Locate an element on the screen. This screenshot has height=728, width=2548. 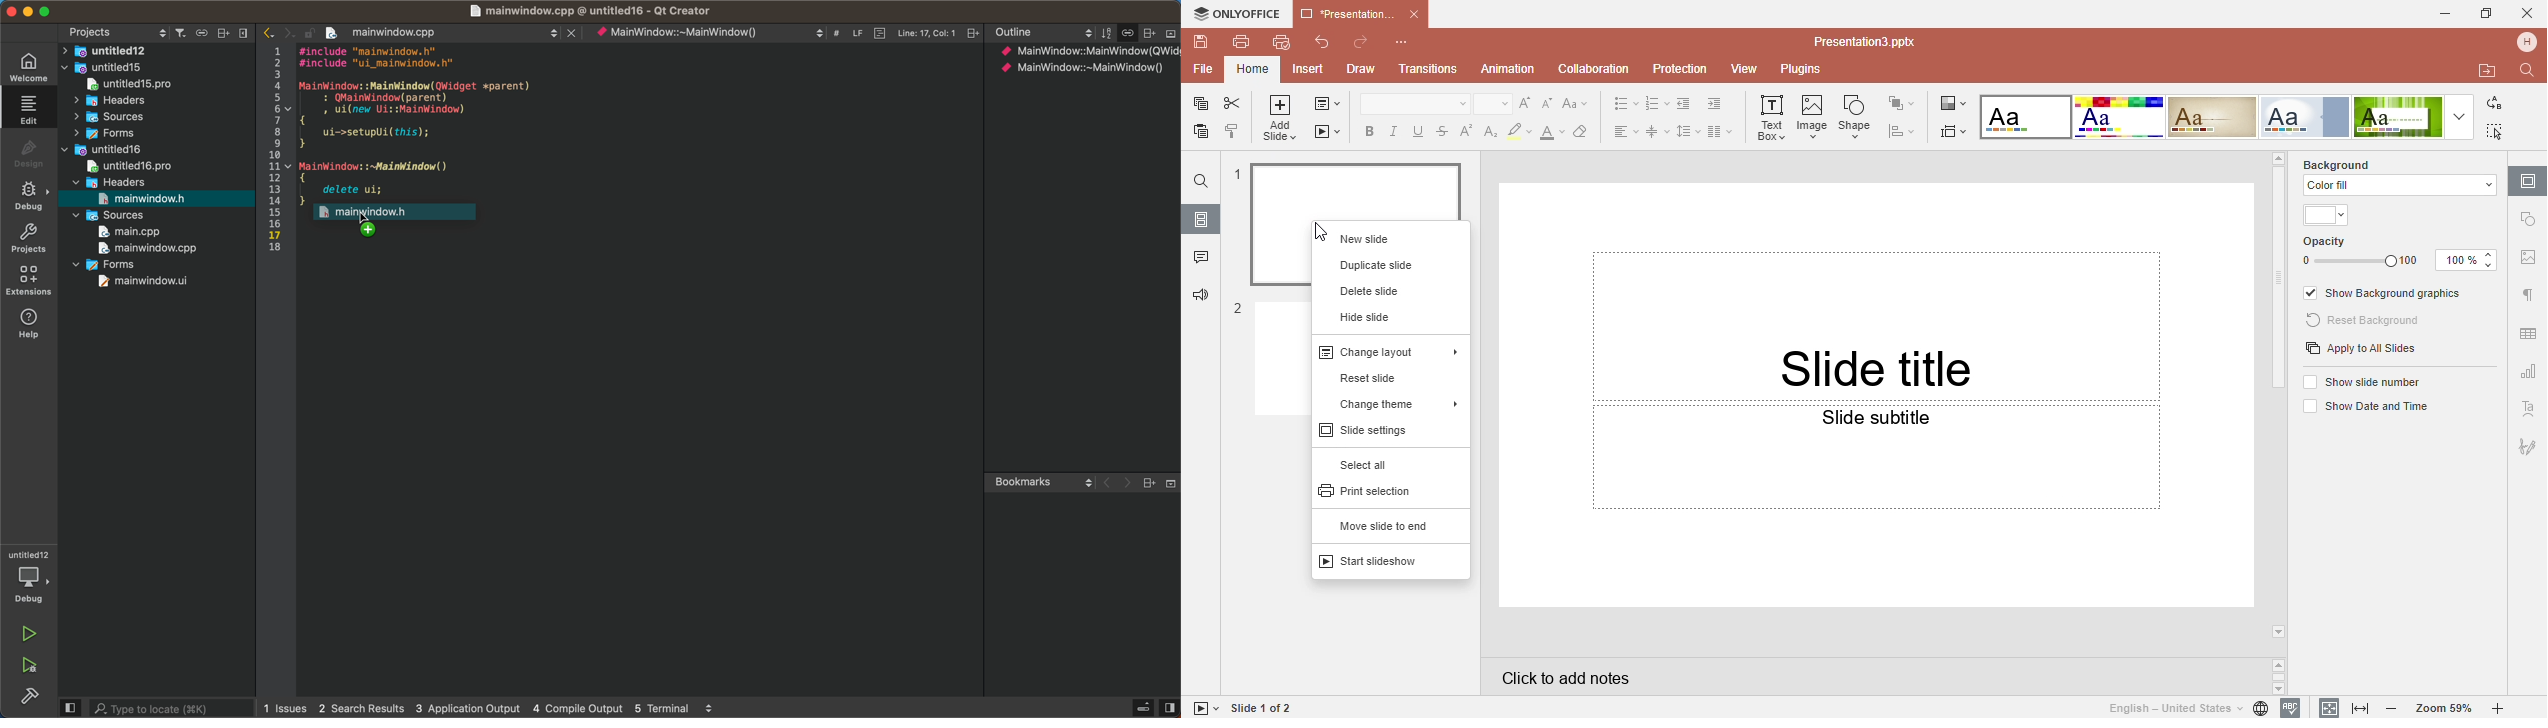
Select all is located at coordinates (2499, 131).